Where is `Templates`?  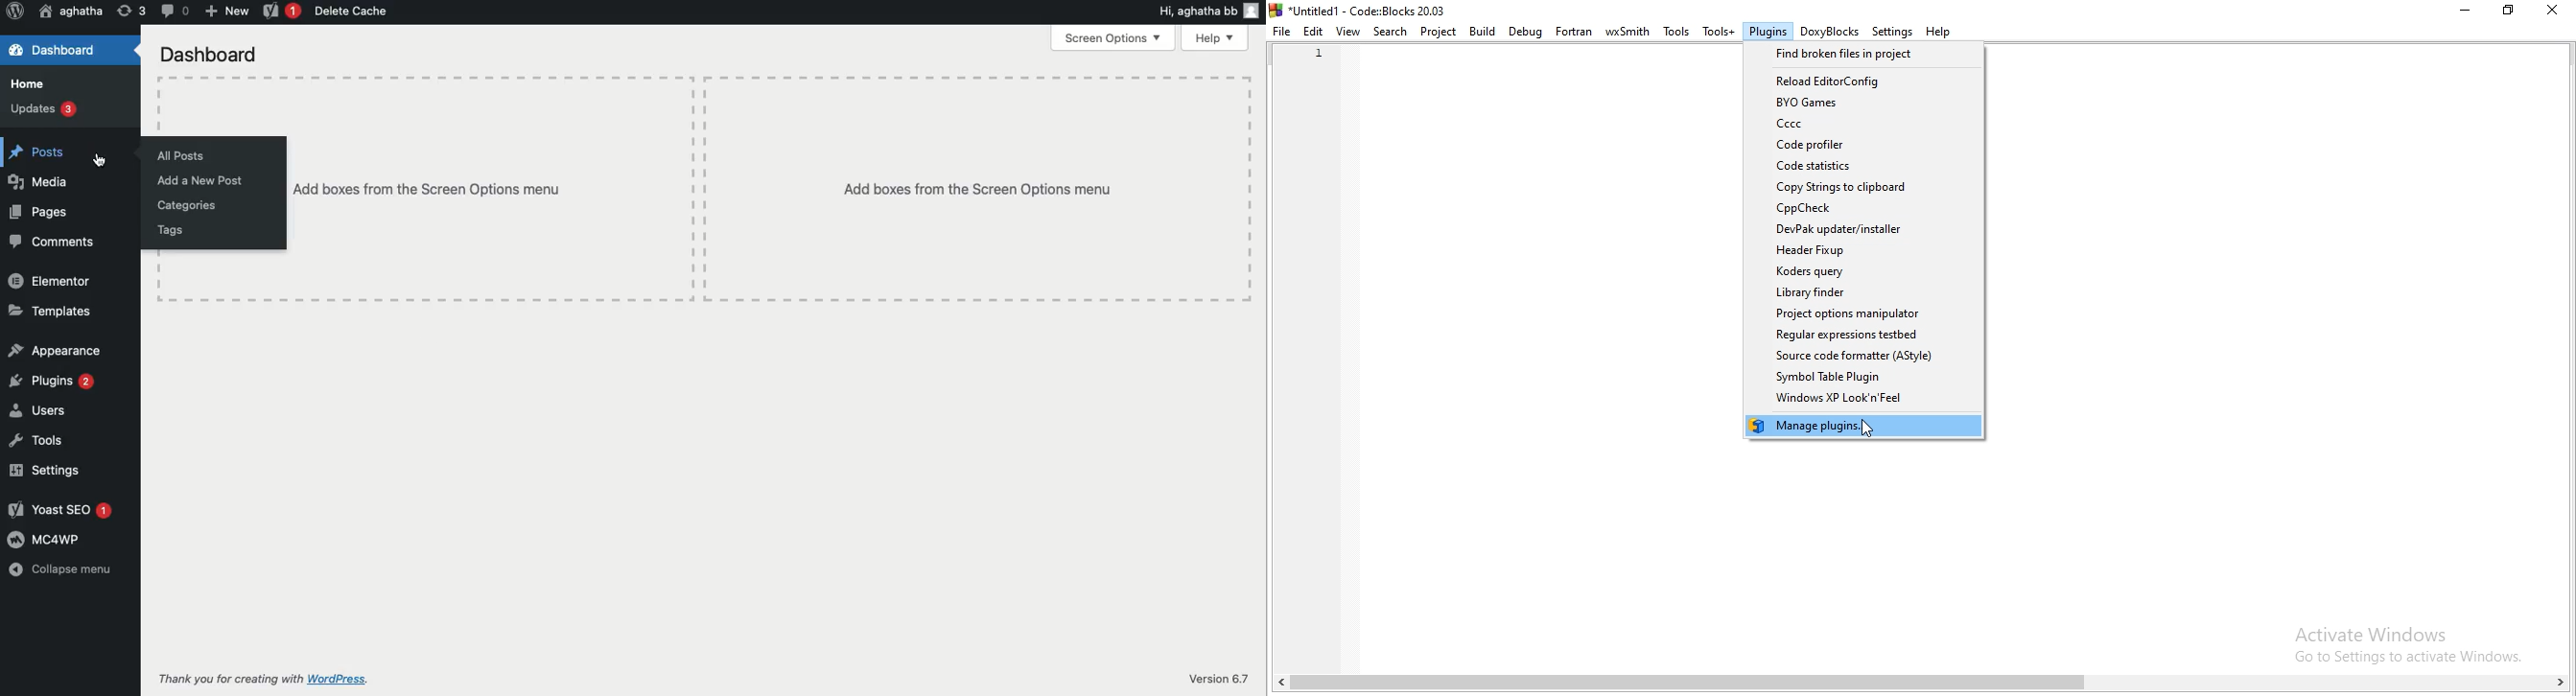
Templates is located at coordinates (48, 314).